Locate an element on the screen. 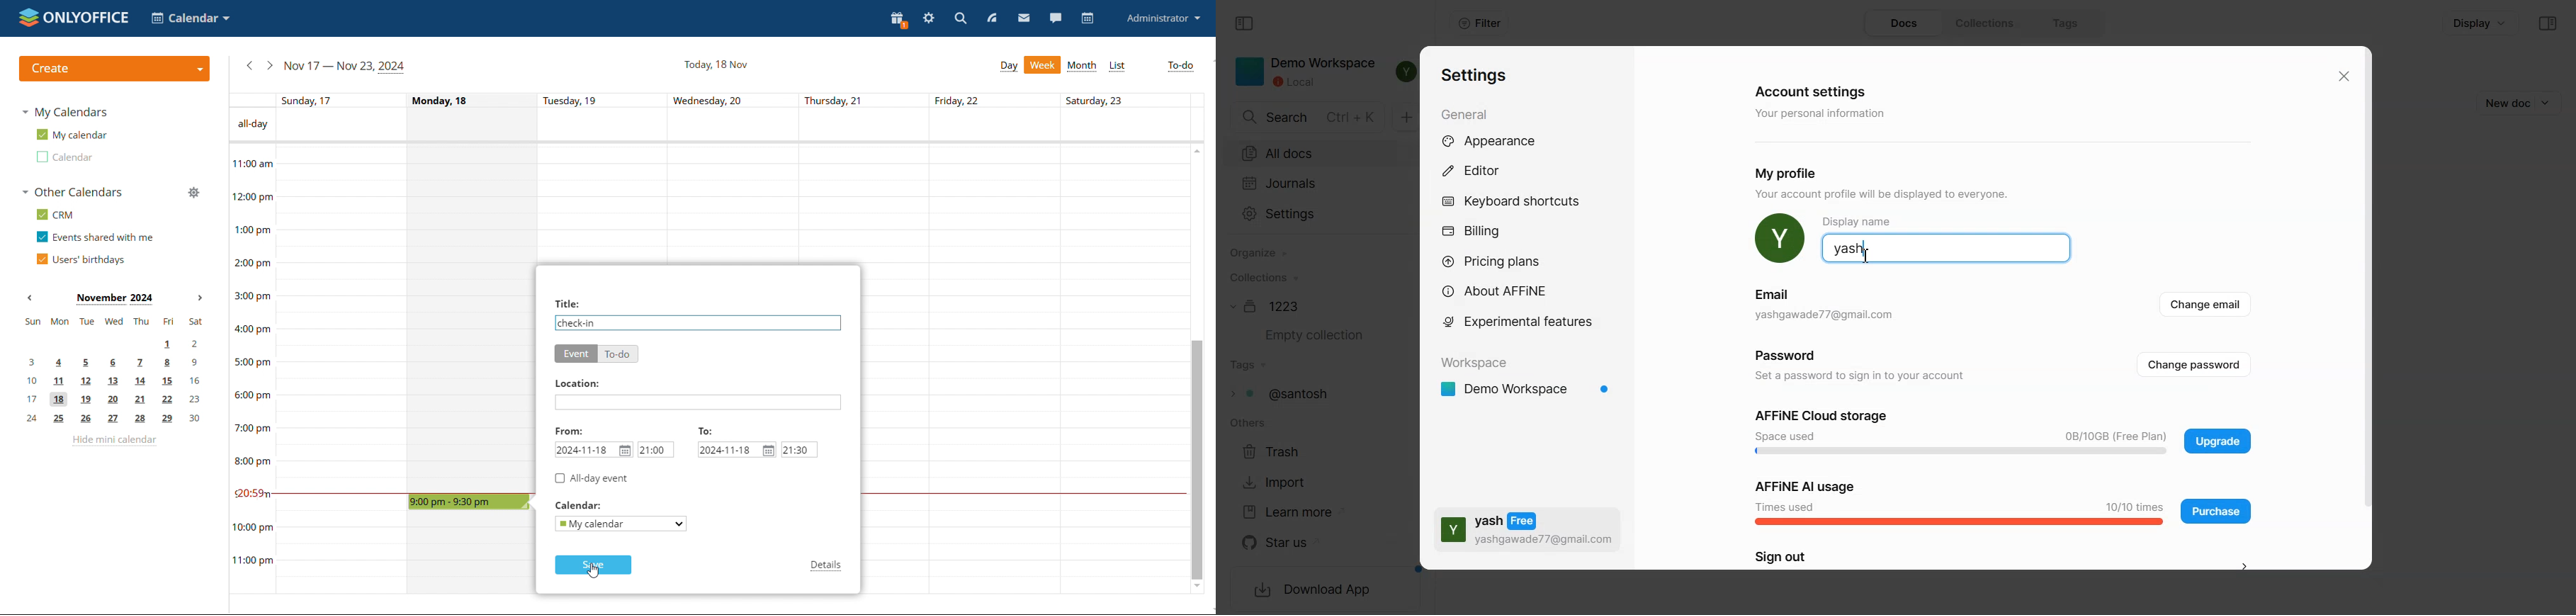 The width and height of the screenshot is (2576, 616). to is located at coordinates (706, 429).